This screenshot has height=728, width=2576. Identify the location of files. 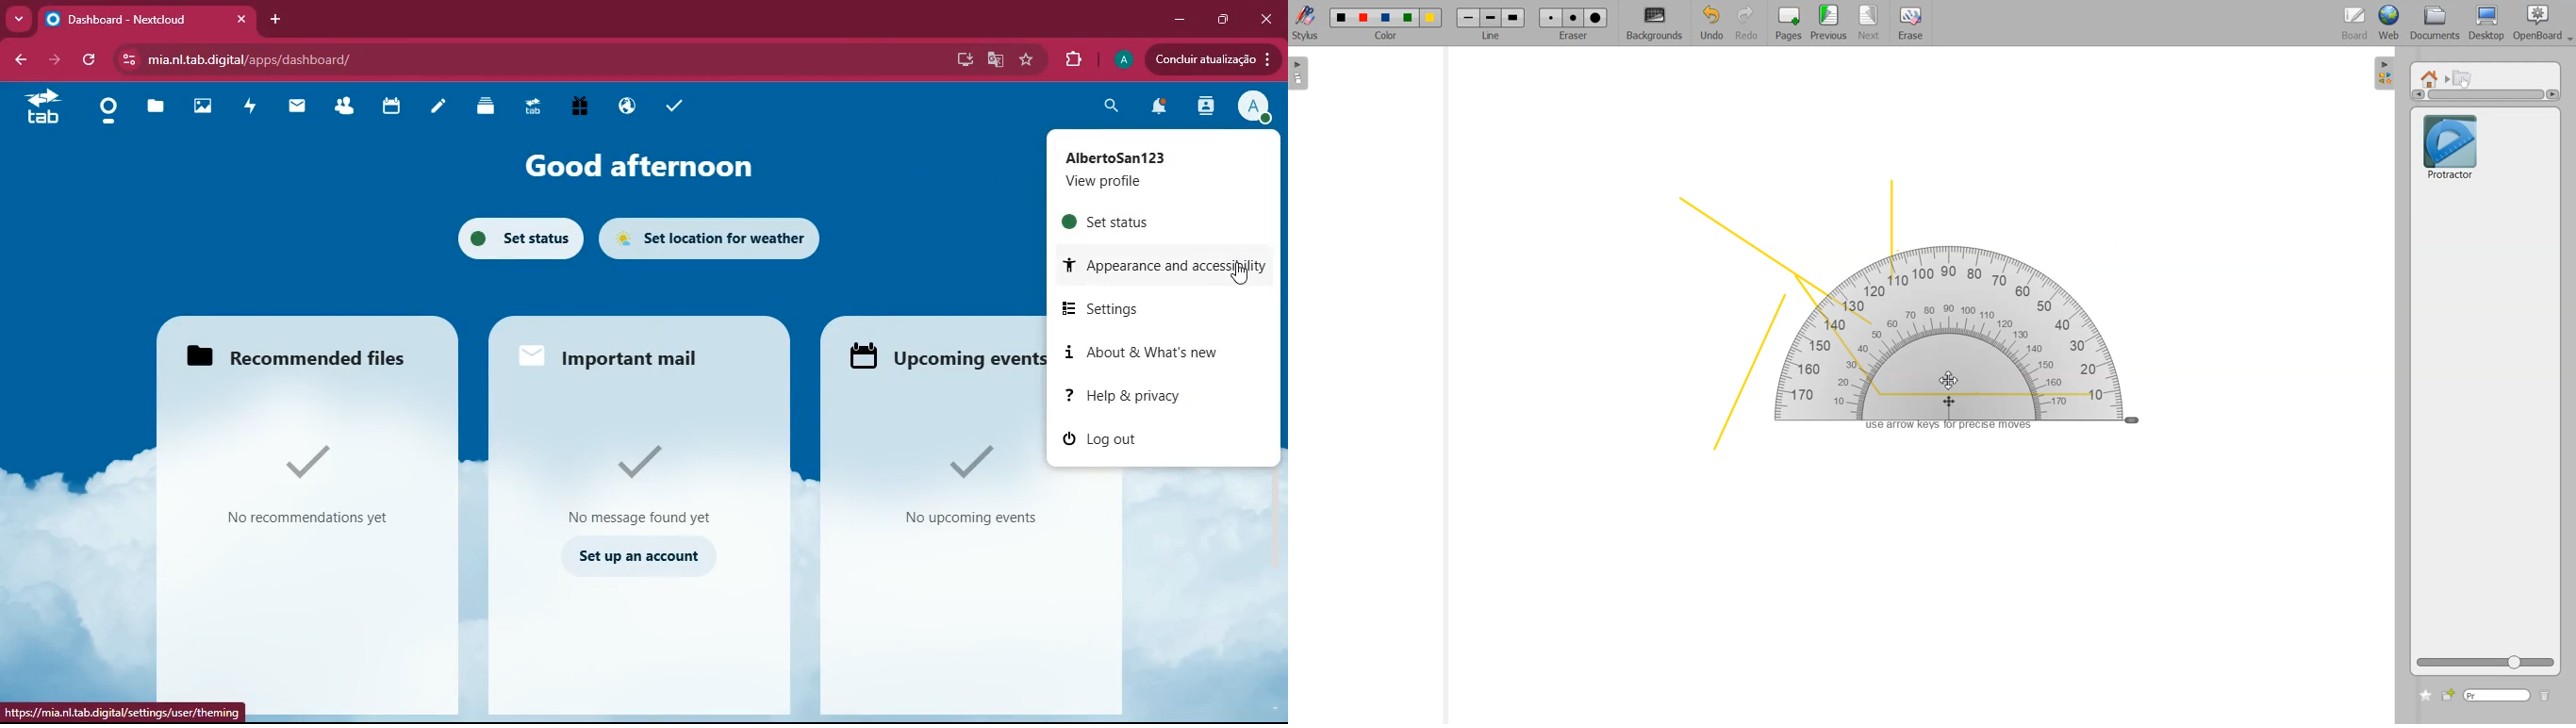
(160, 107).